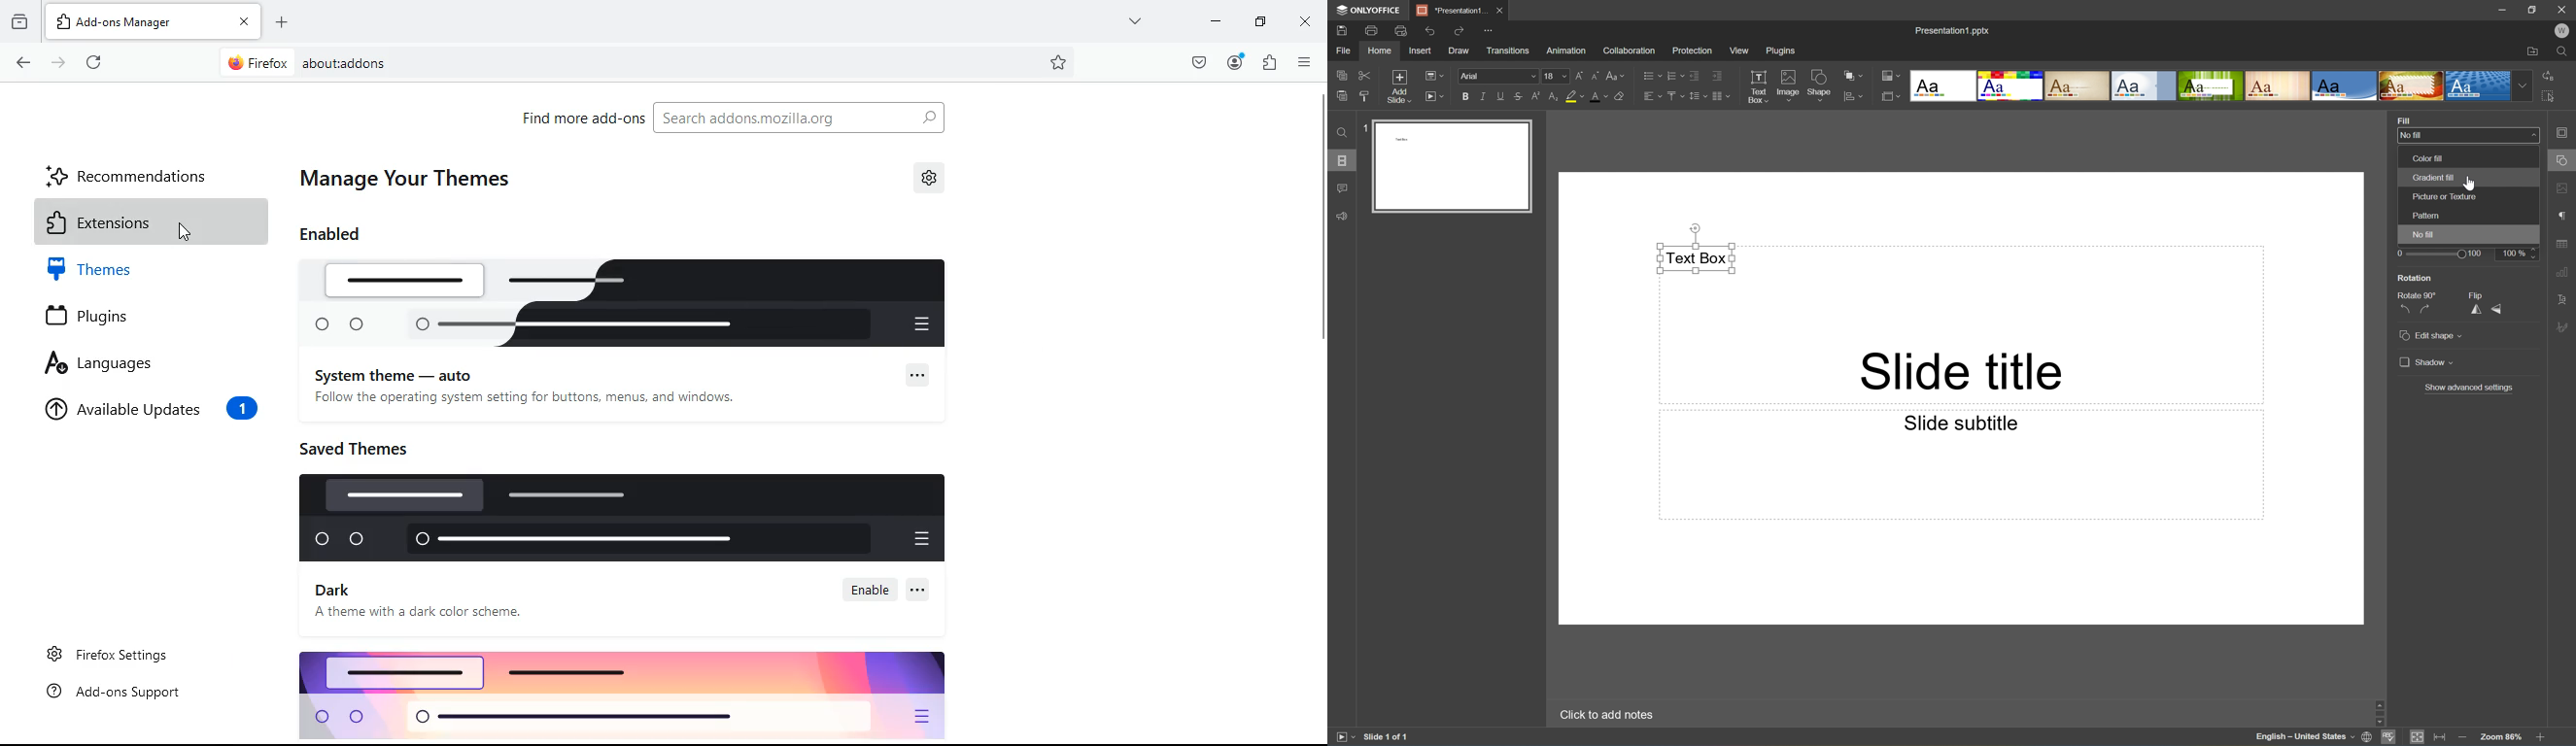 This screenshot has height=756, width=2576. Describe the element at coordinates (1418, 51) in the screenshot. I see `Insert` at that location.